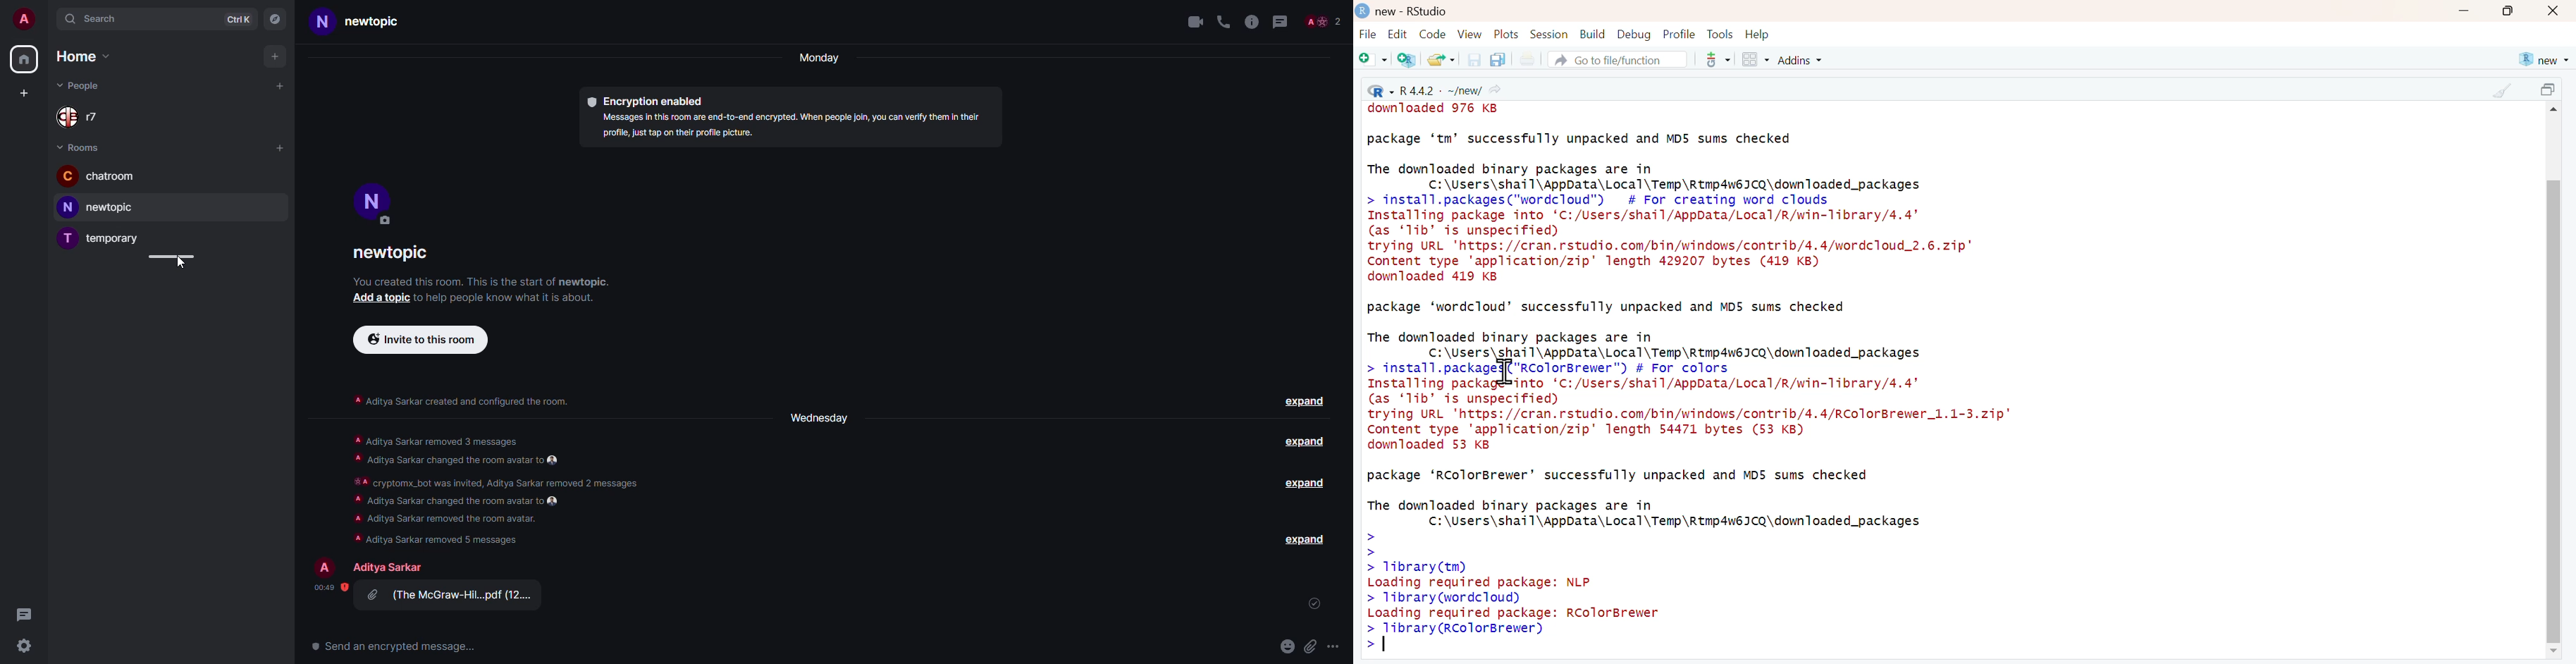 This screenshot has width=2576, height=672. I want to click on new, so click(2543, 59).